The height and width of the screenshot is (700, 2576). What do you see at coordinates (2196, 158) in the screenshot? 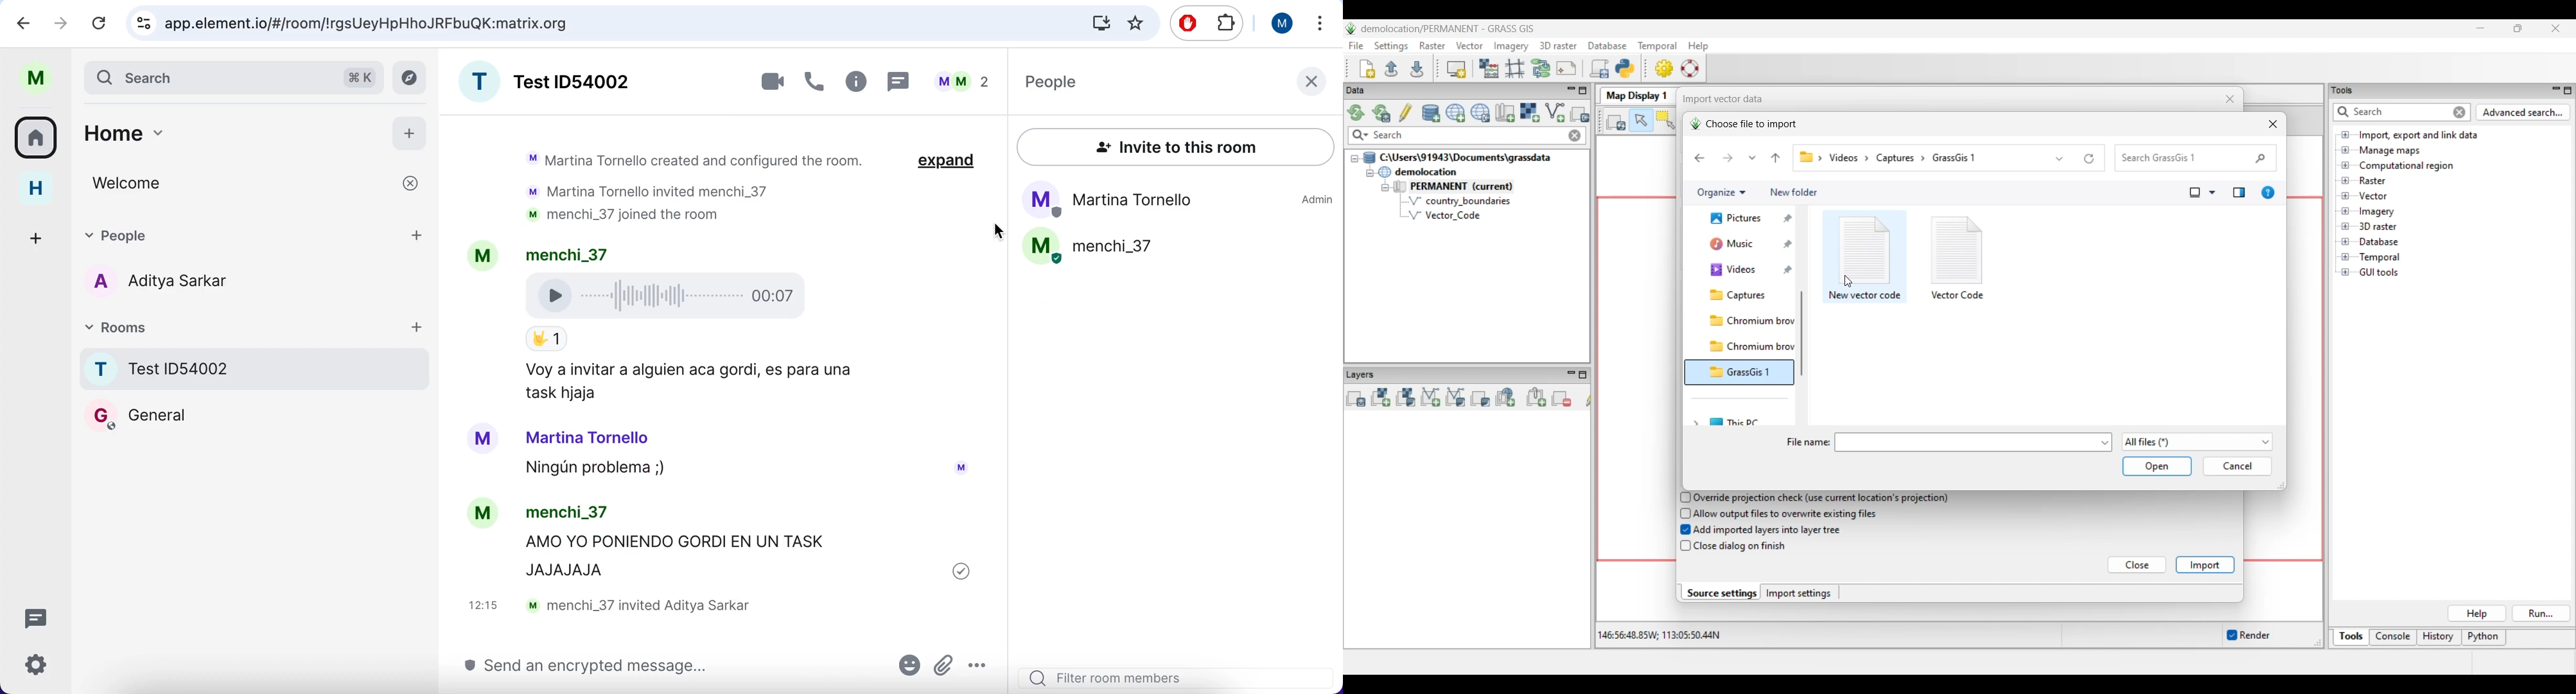
I see `Quick search folder` at bounding box center [2196, 158].